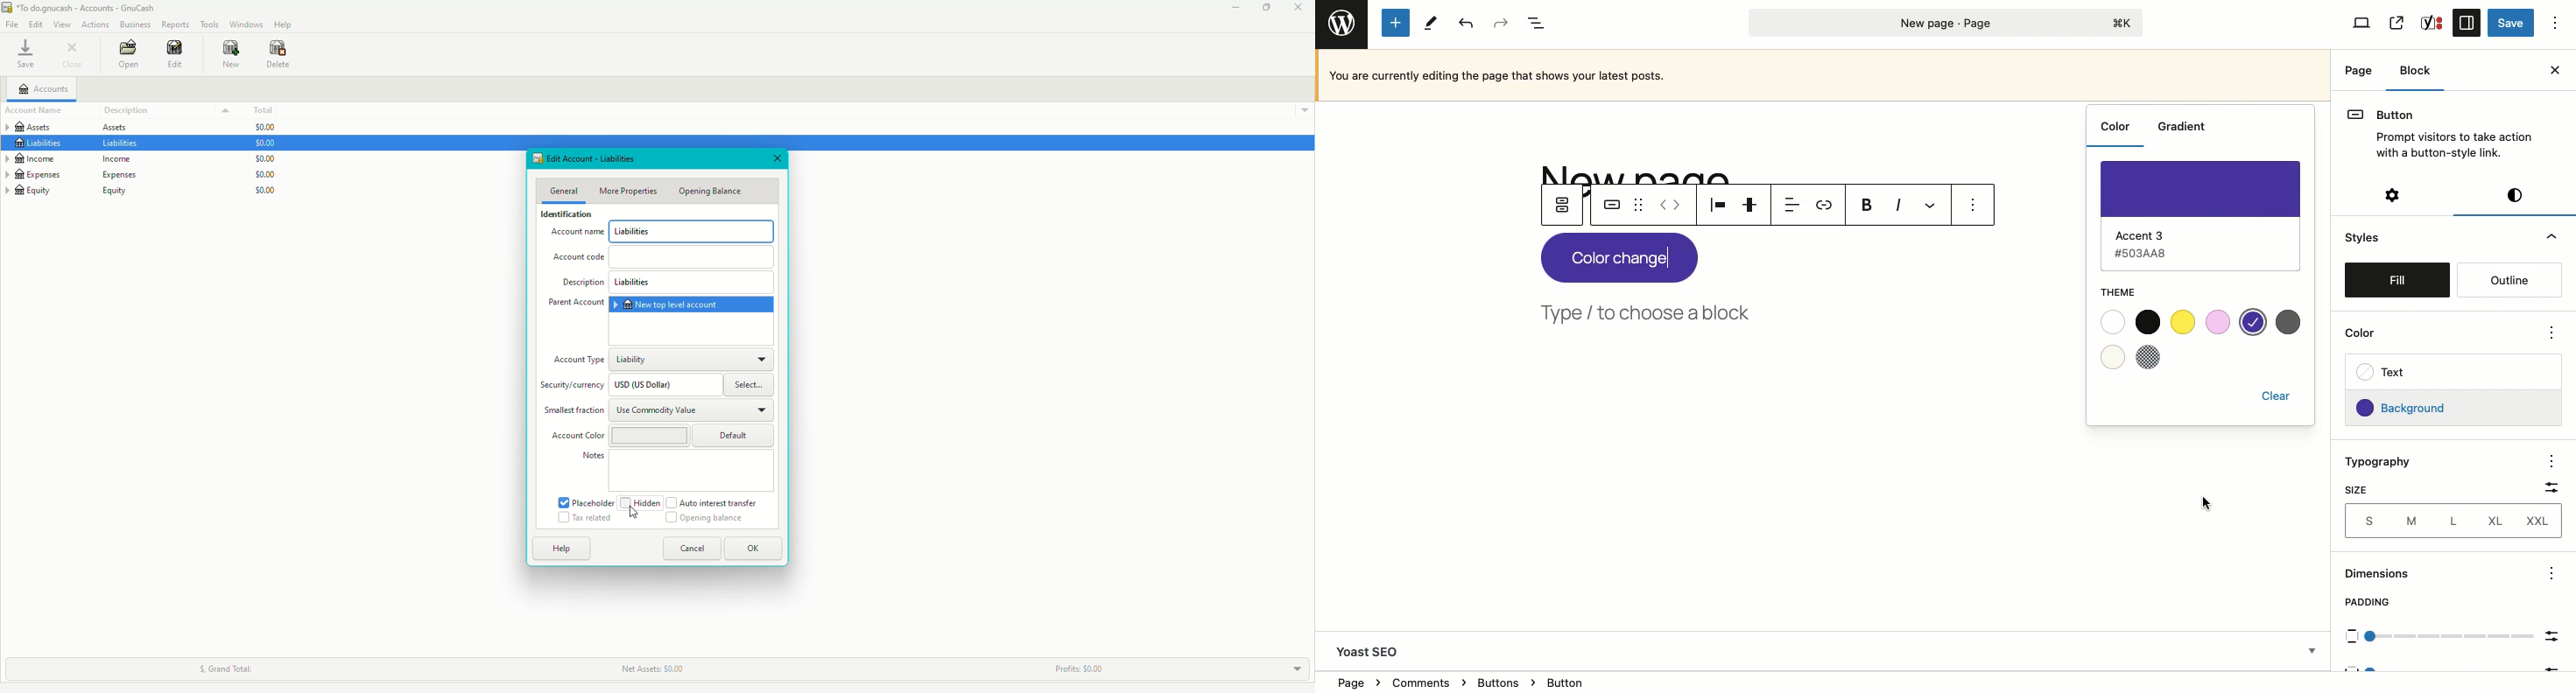  I want to click on Yoast SEO, so click(1824, 648).